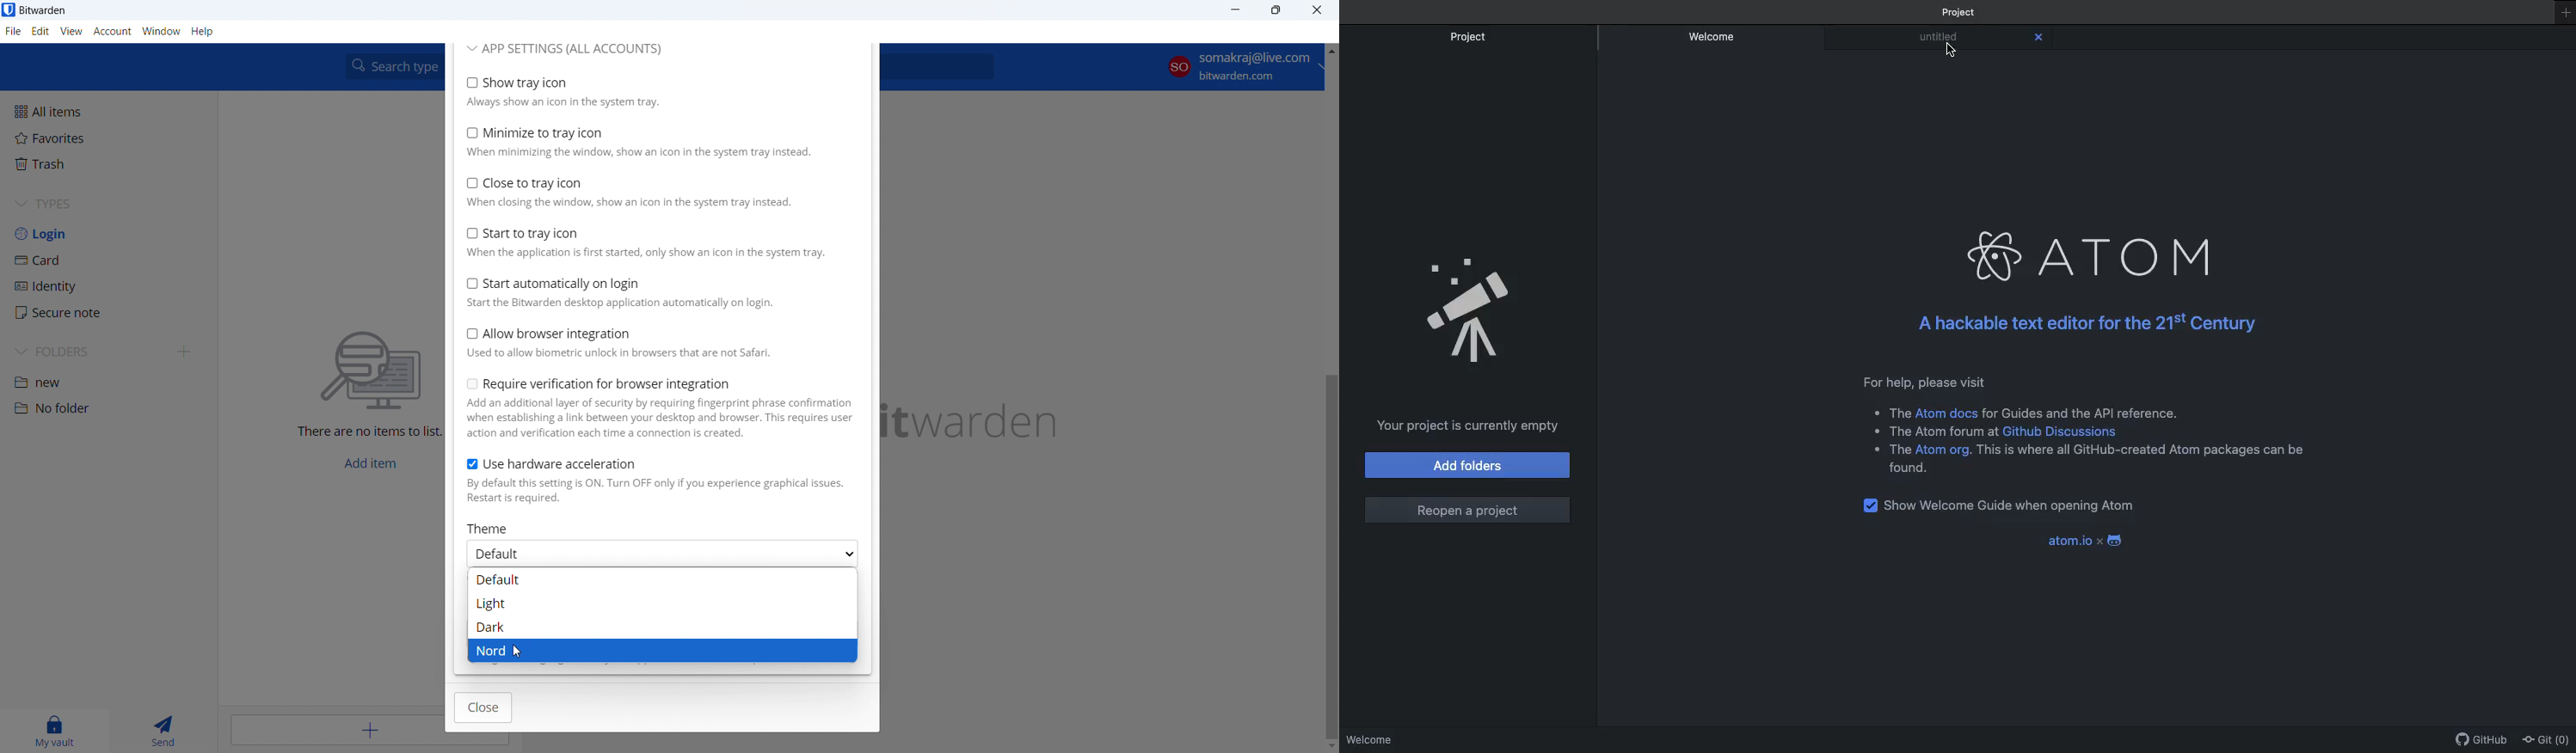 The height and width of the screenshot is (756, 2576). What do you see at coordinates (1239, 69) in the screenshot?
I see `account` at bounding box center [1239, 69].